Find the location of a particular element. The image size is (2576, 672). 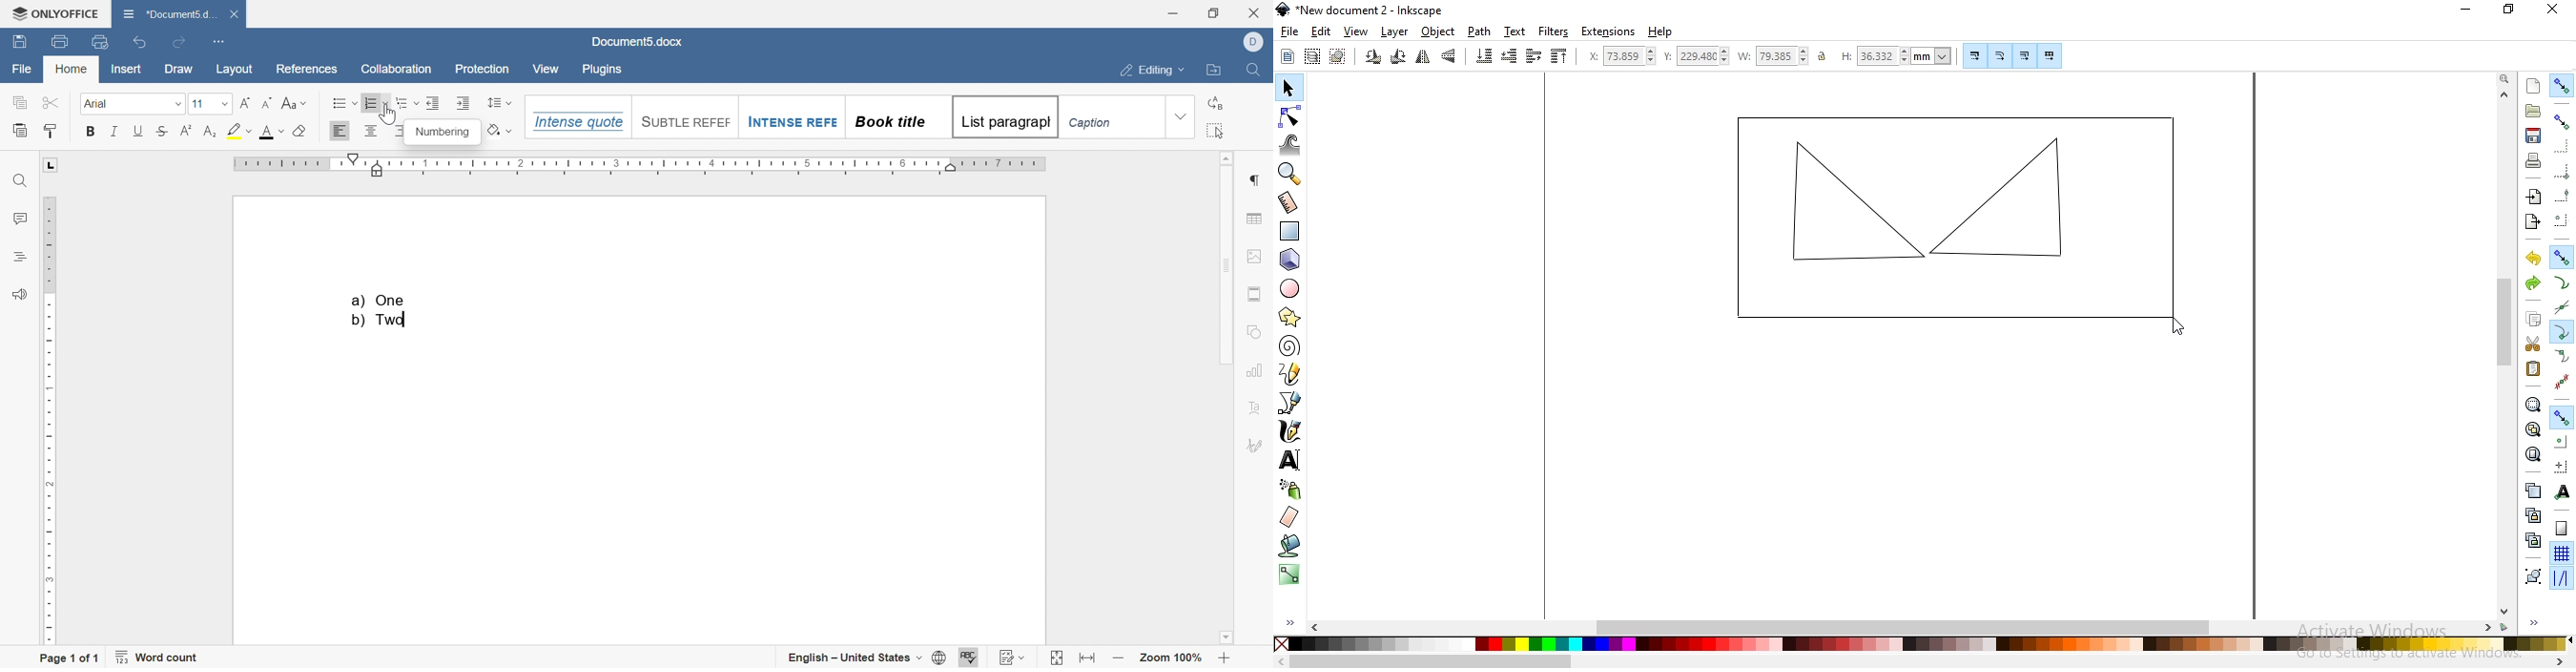

zoom out is located at coordinates (1121, 658).